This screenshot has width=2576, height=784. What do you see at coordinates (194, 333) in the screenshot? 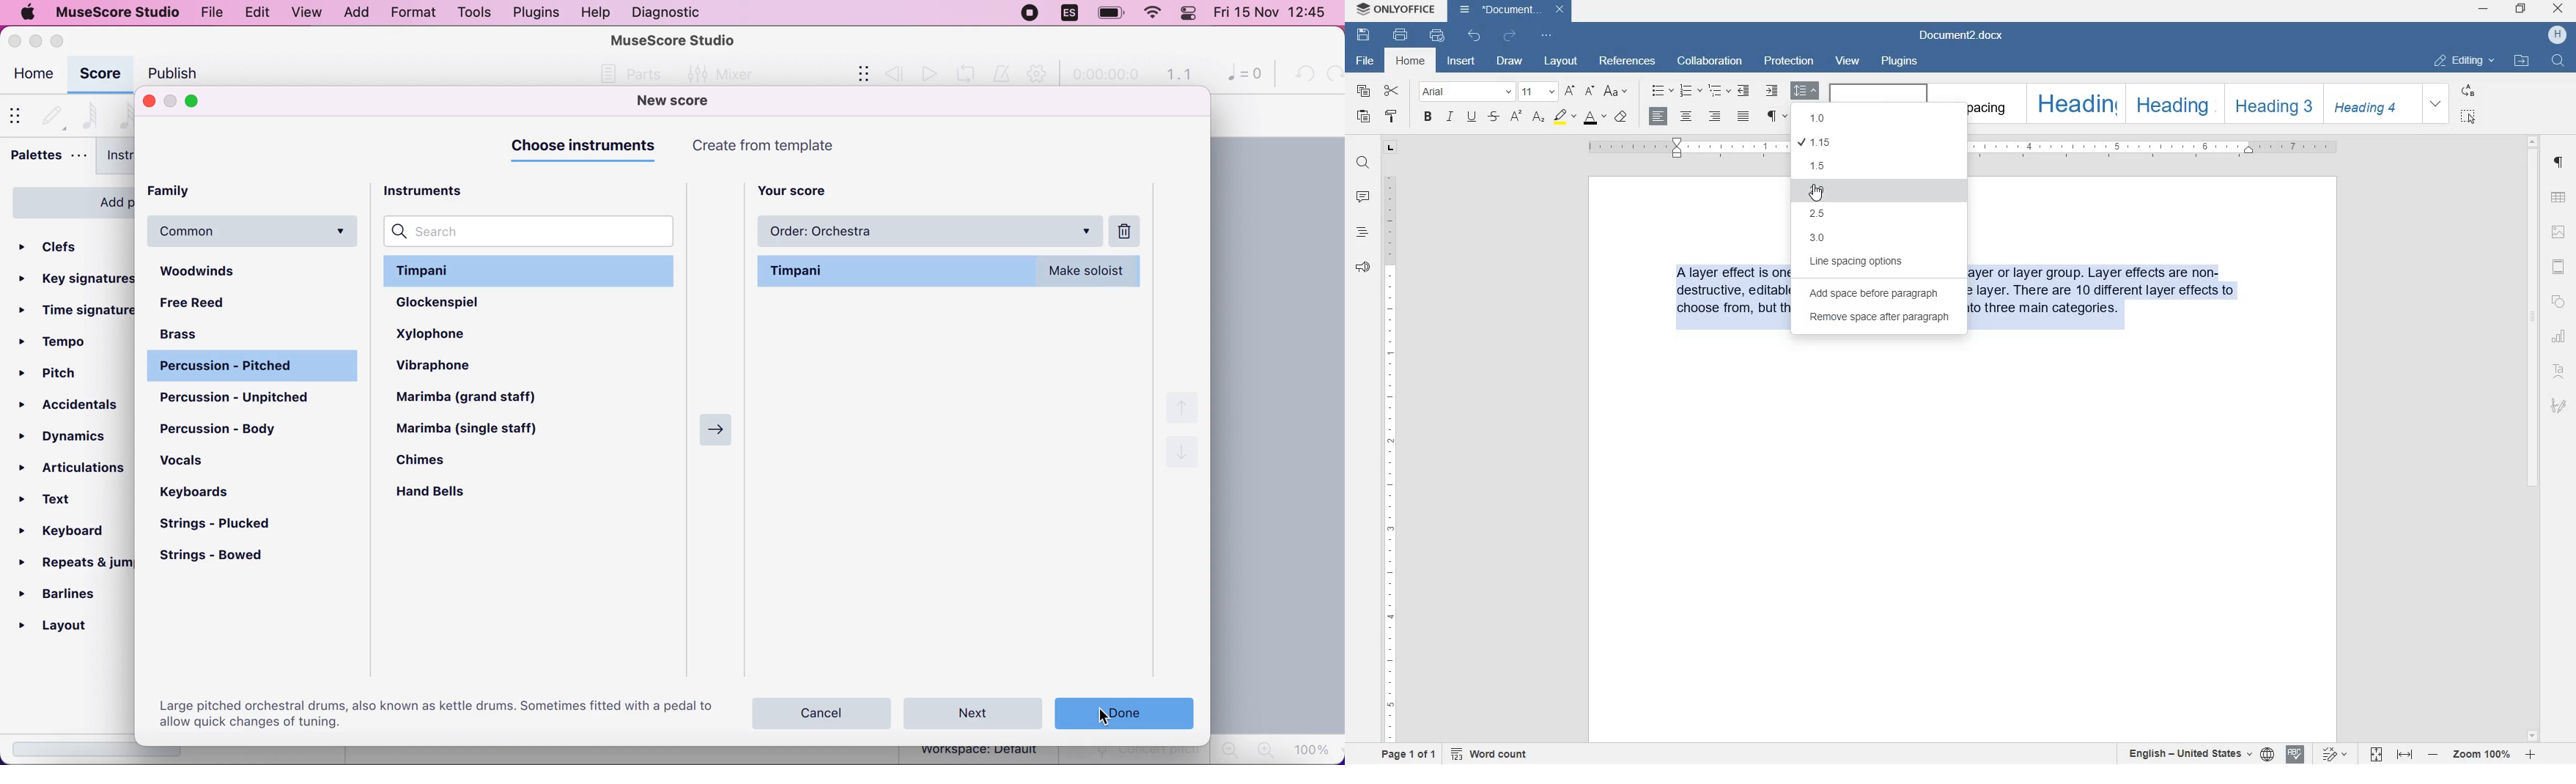
I see `brass` at bounding box center [194, 333].